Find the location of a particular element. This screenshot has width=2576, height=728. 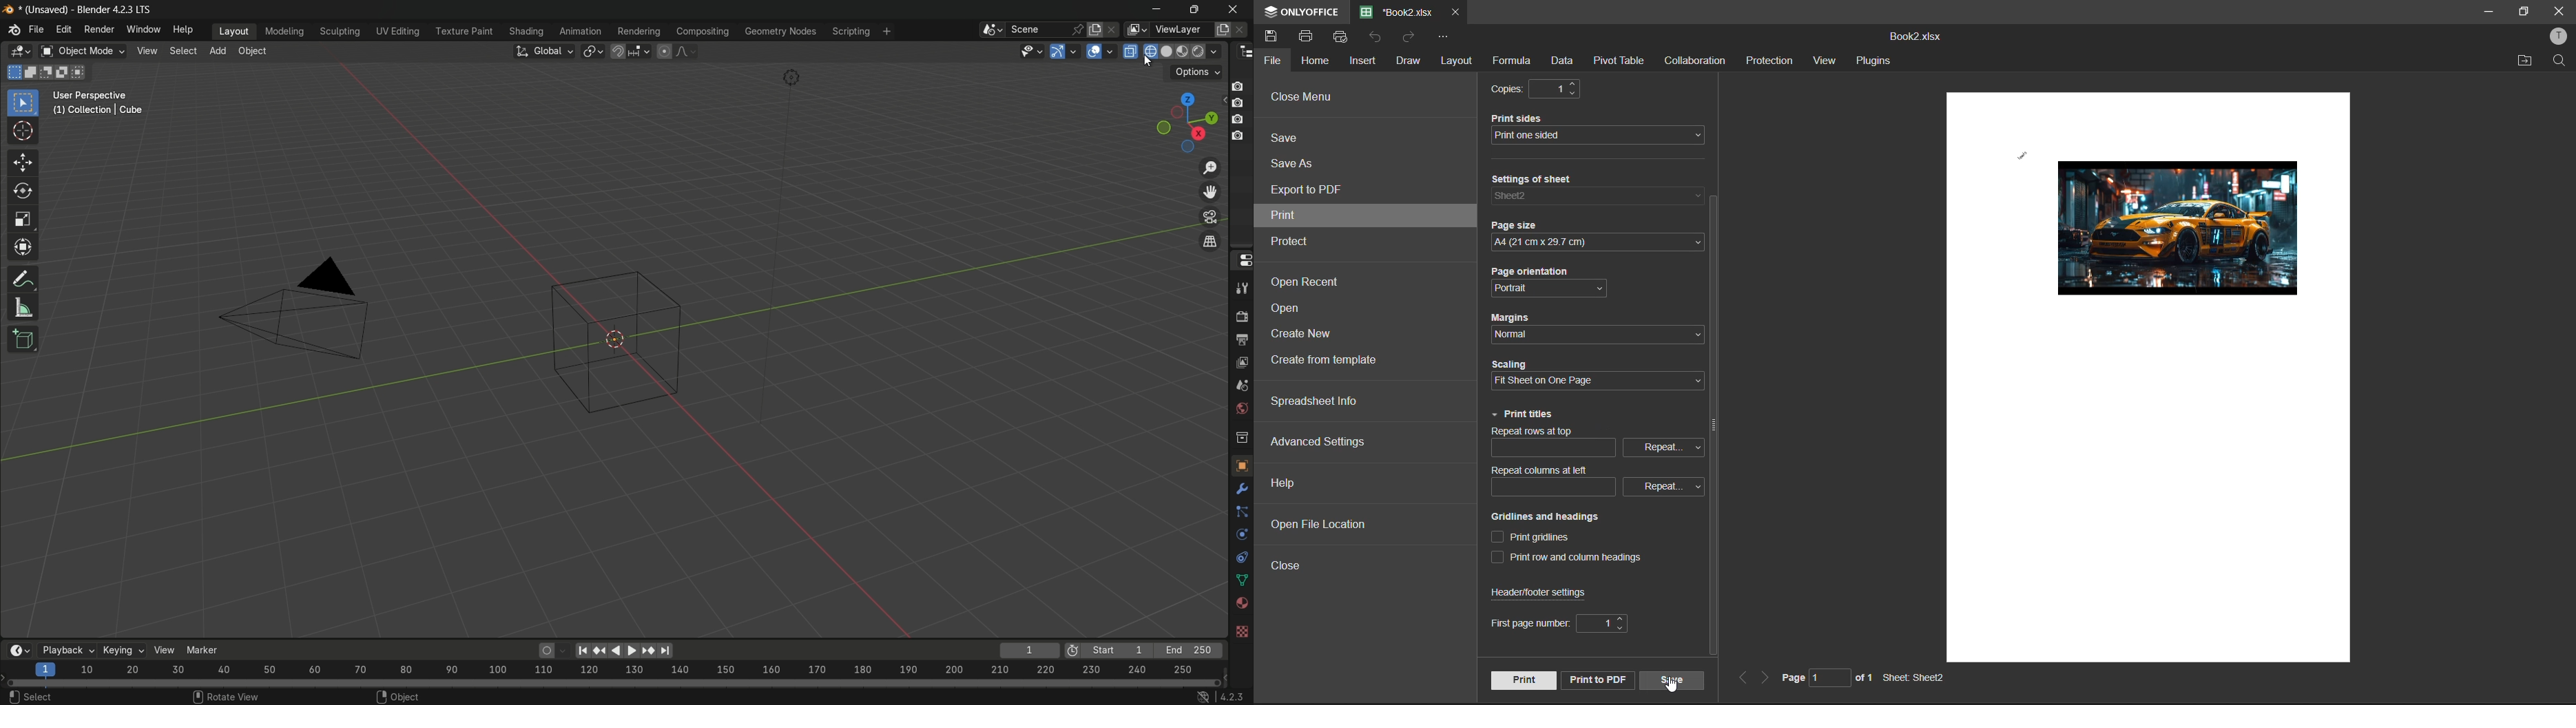

print is located at coordinates (1304, 217).